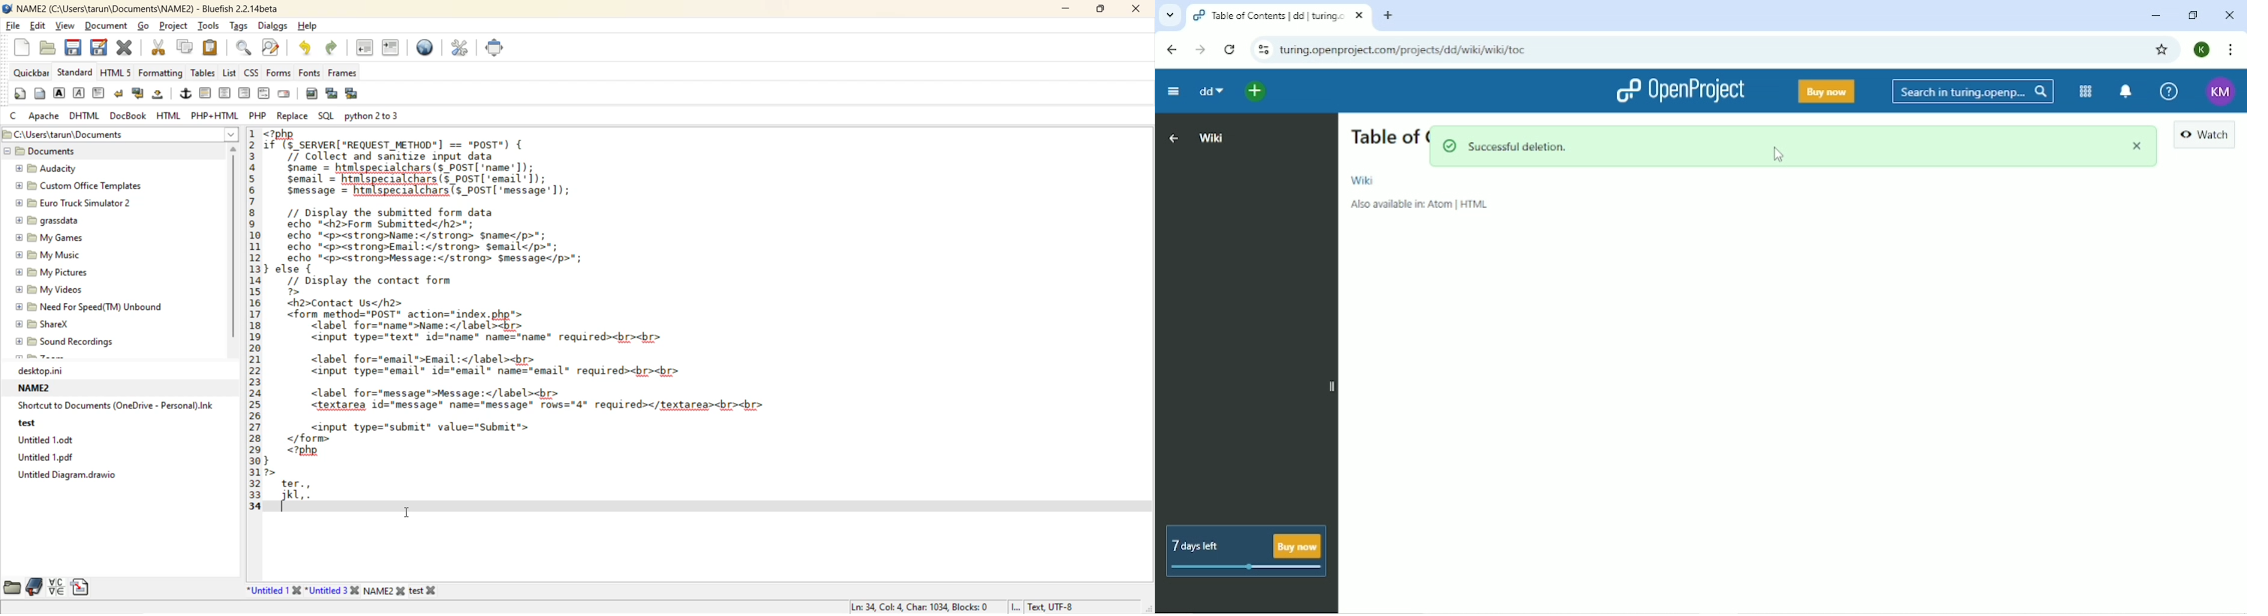  I want to click on My Videos, so click(59, 289).